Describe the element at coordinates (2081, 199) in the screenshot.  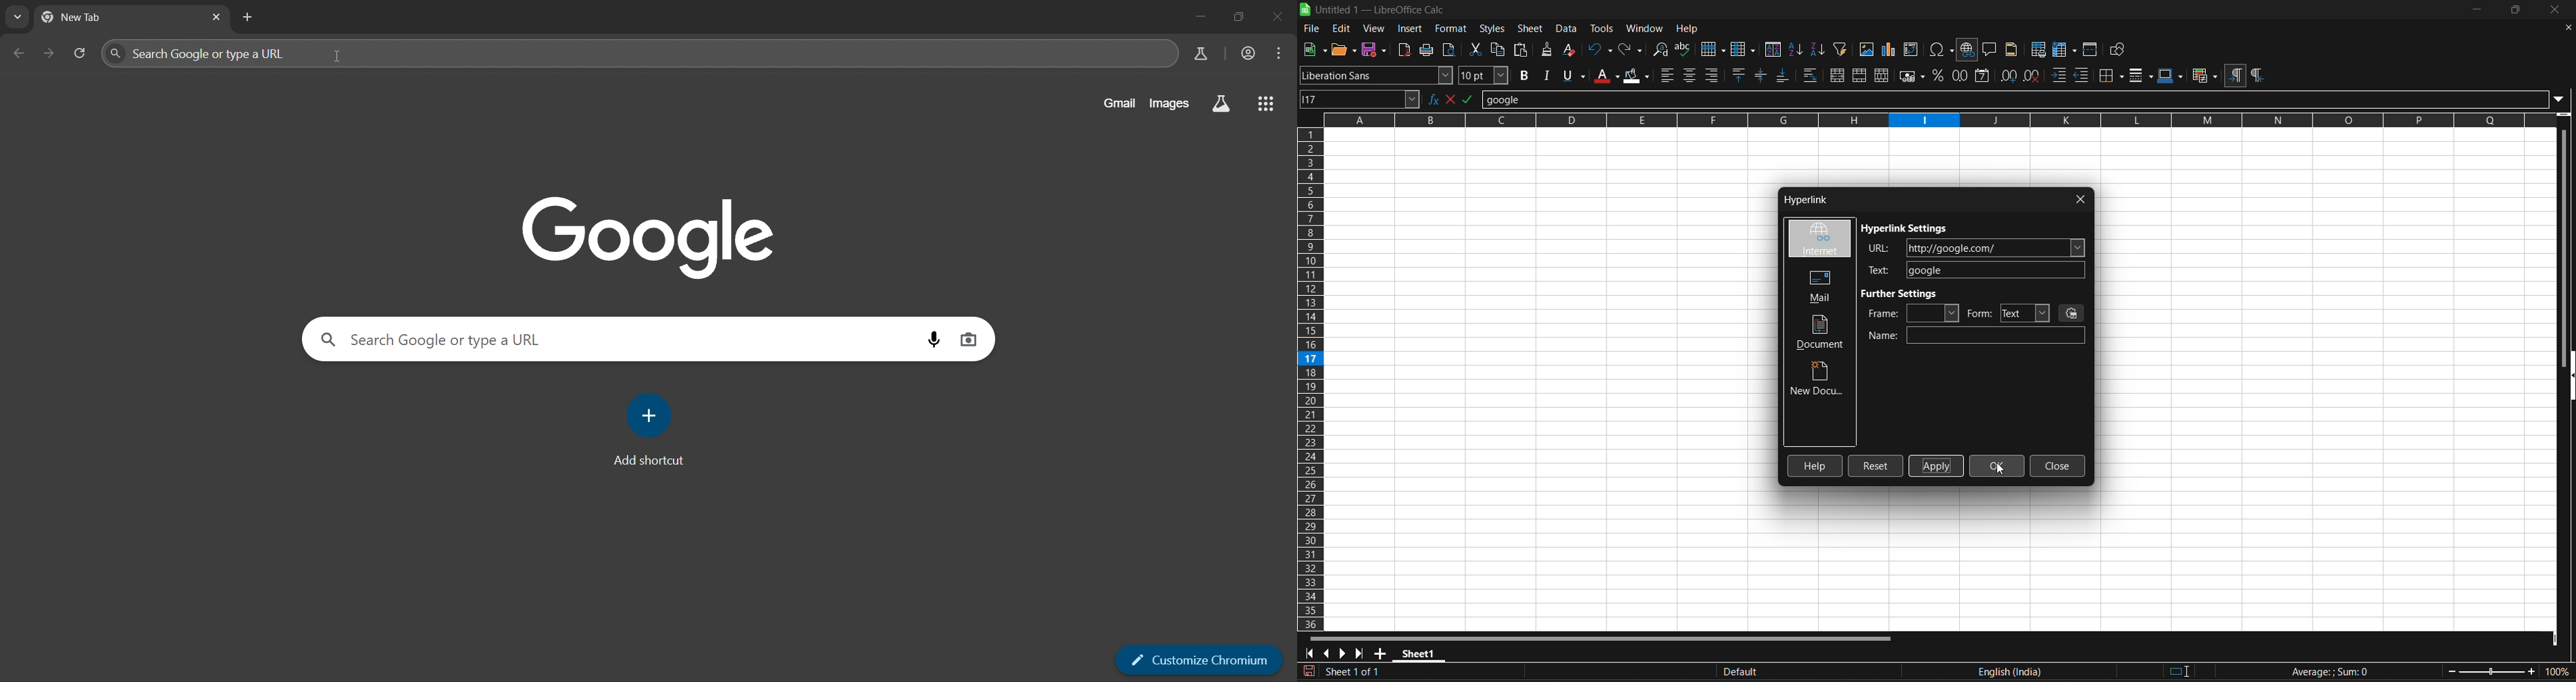
I see `close` at that location.